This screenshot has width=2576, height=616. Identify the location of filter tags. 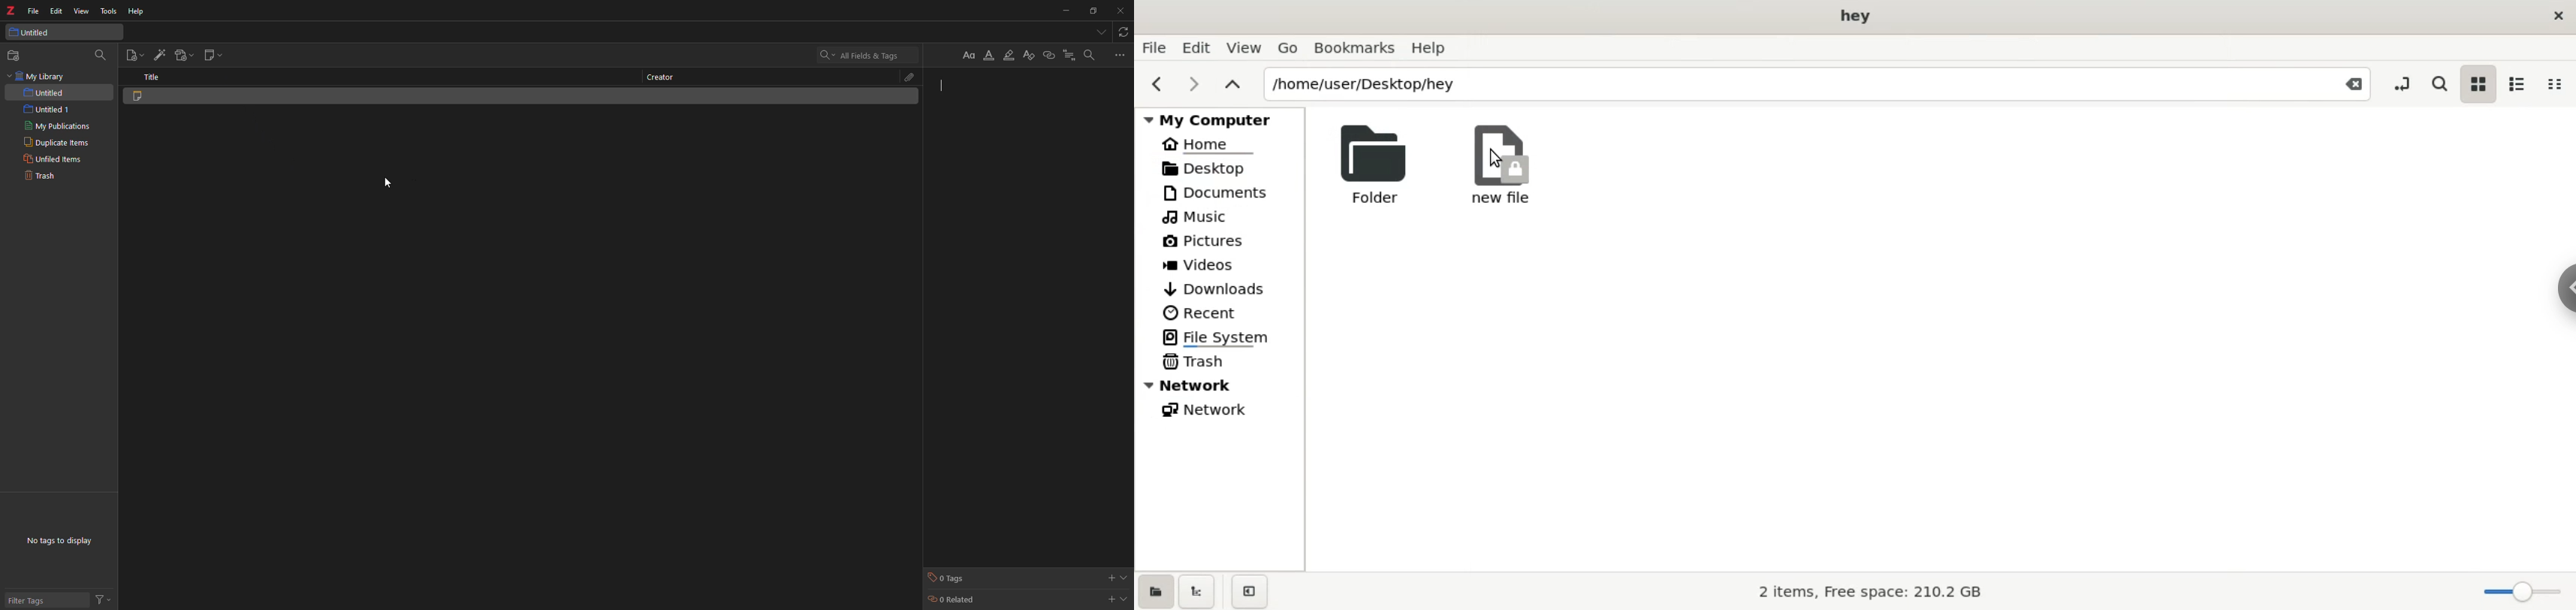
(31, 599).